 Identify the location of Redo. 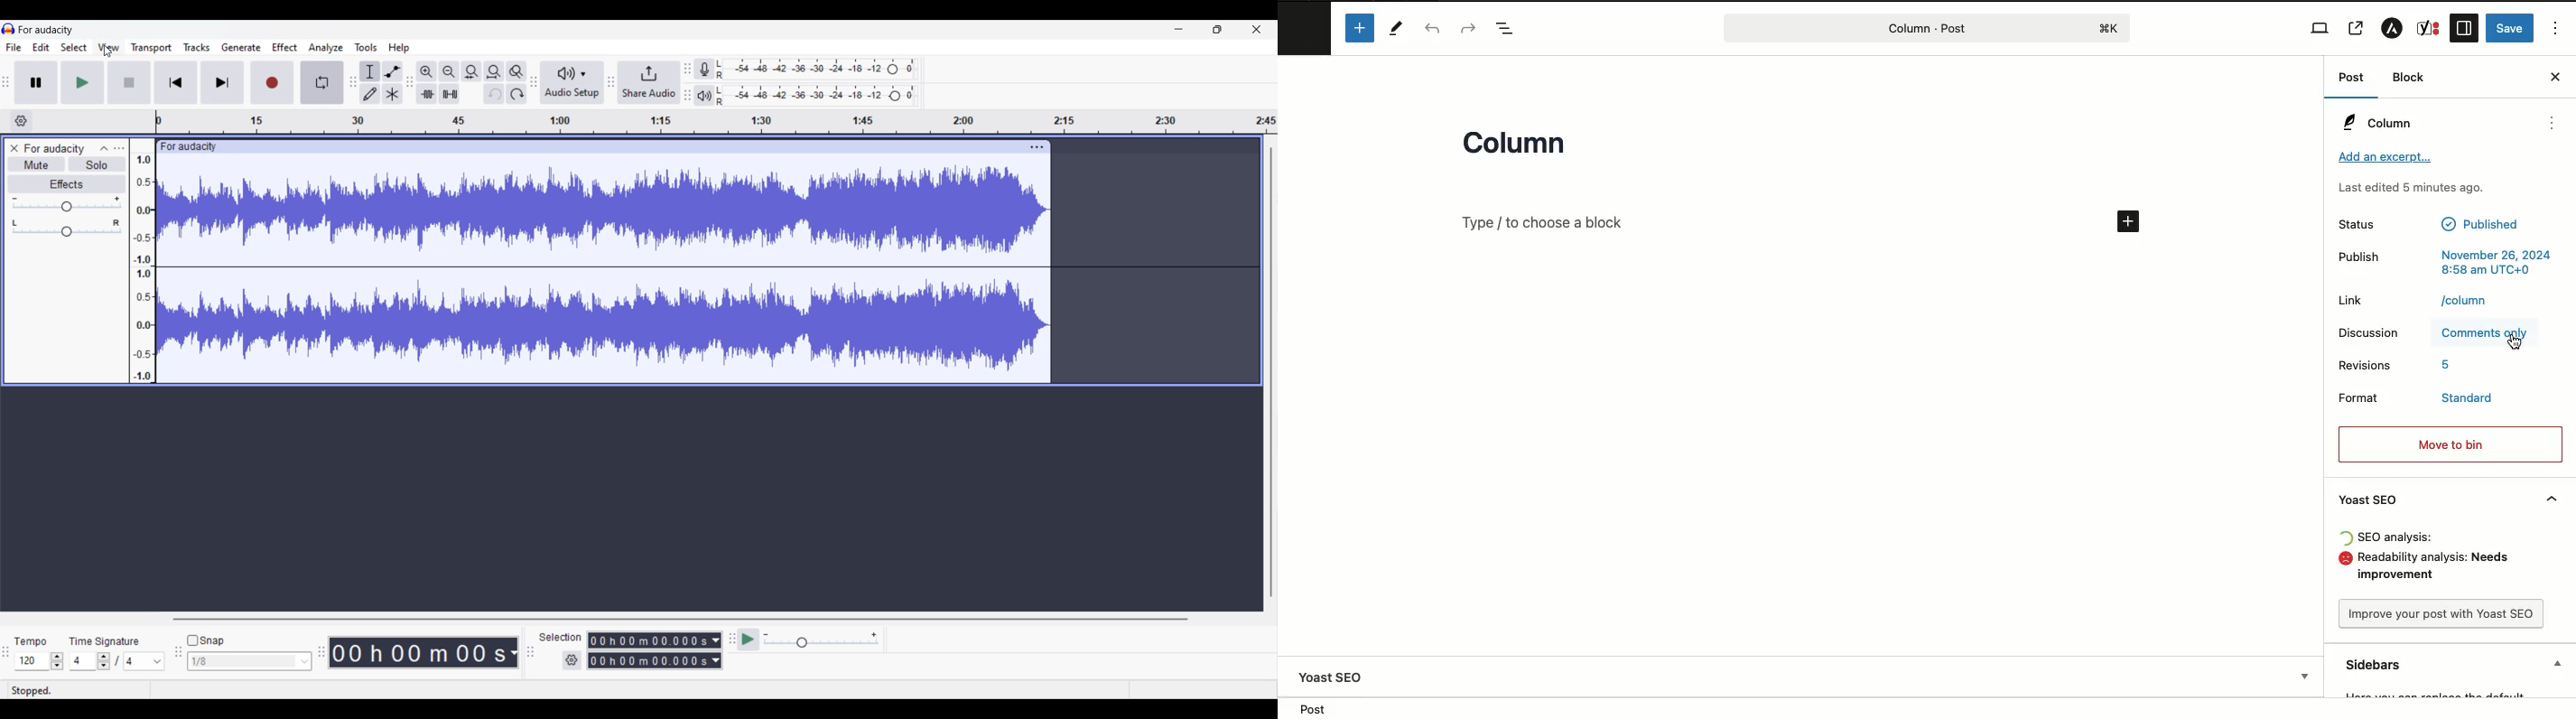
(517, 93).